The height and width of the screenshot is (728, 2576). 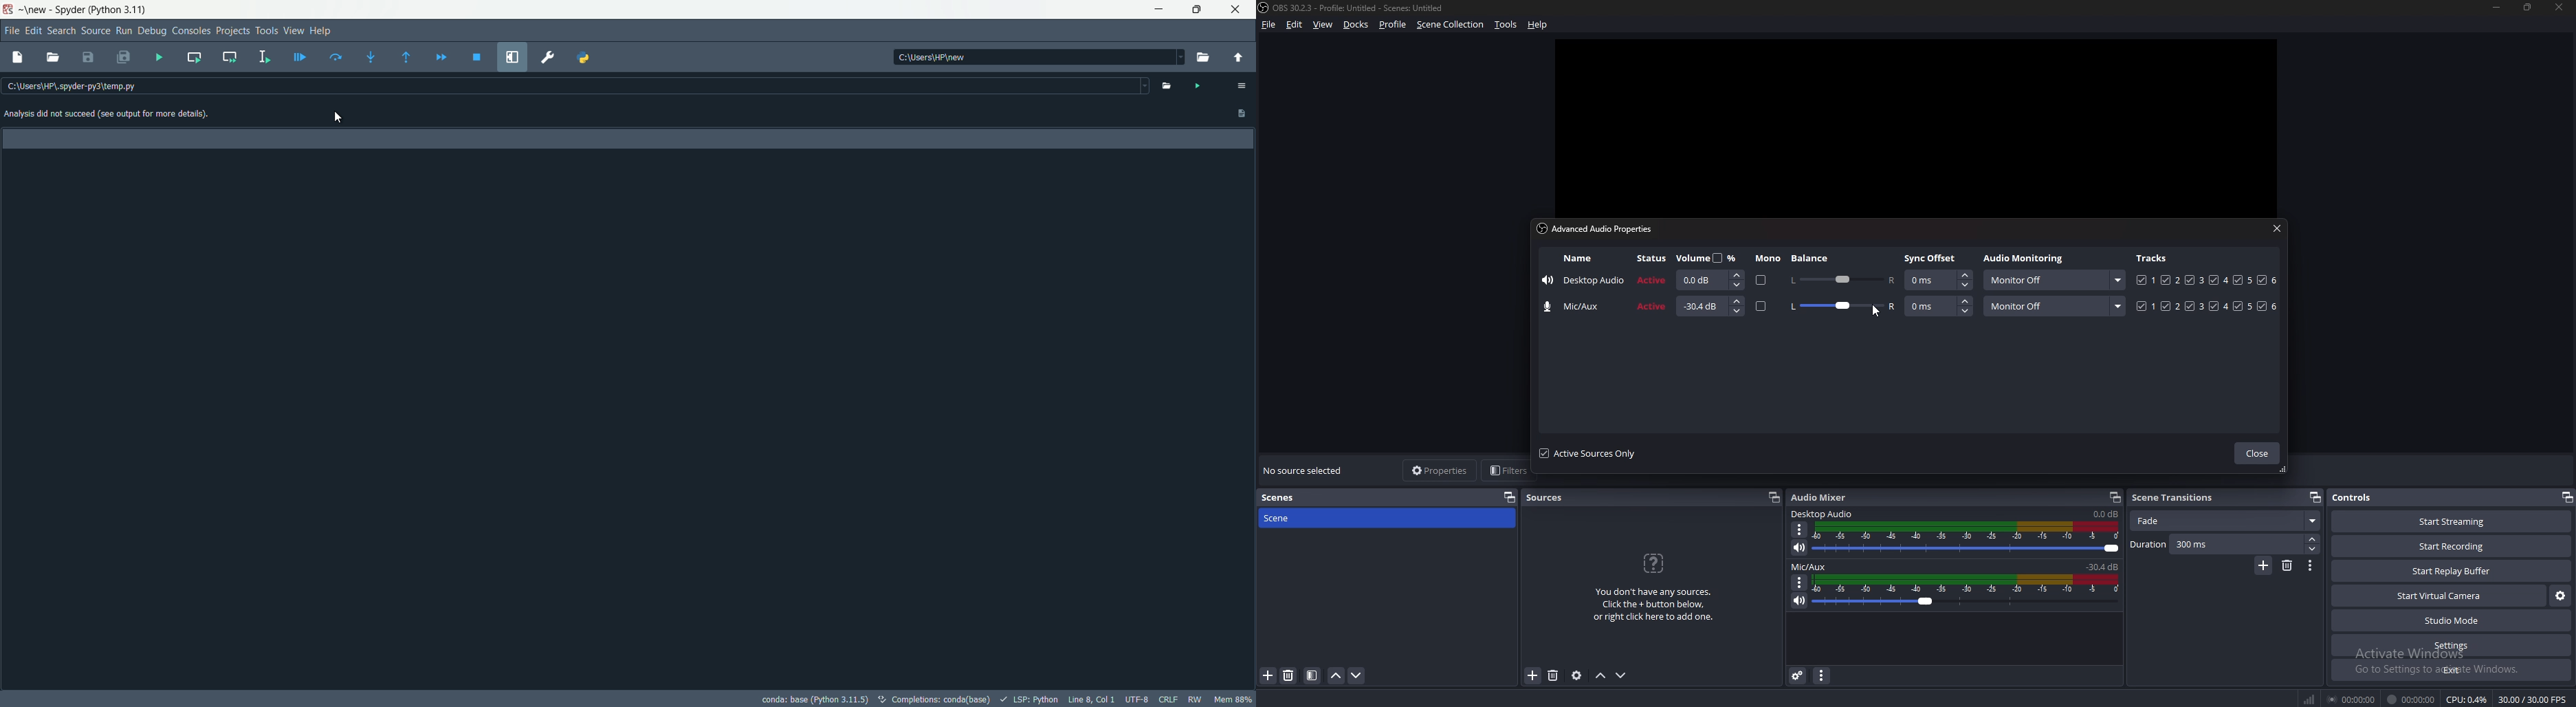 What do you see at coordinates (1842, 280) in the screenshot?
I see `balance adjust` at bounding box center [1842, 280].